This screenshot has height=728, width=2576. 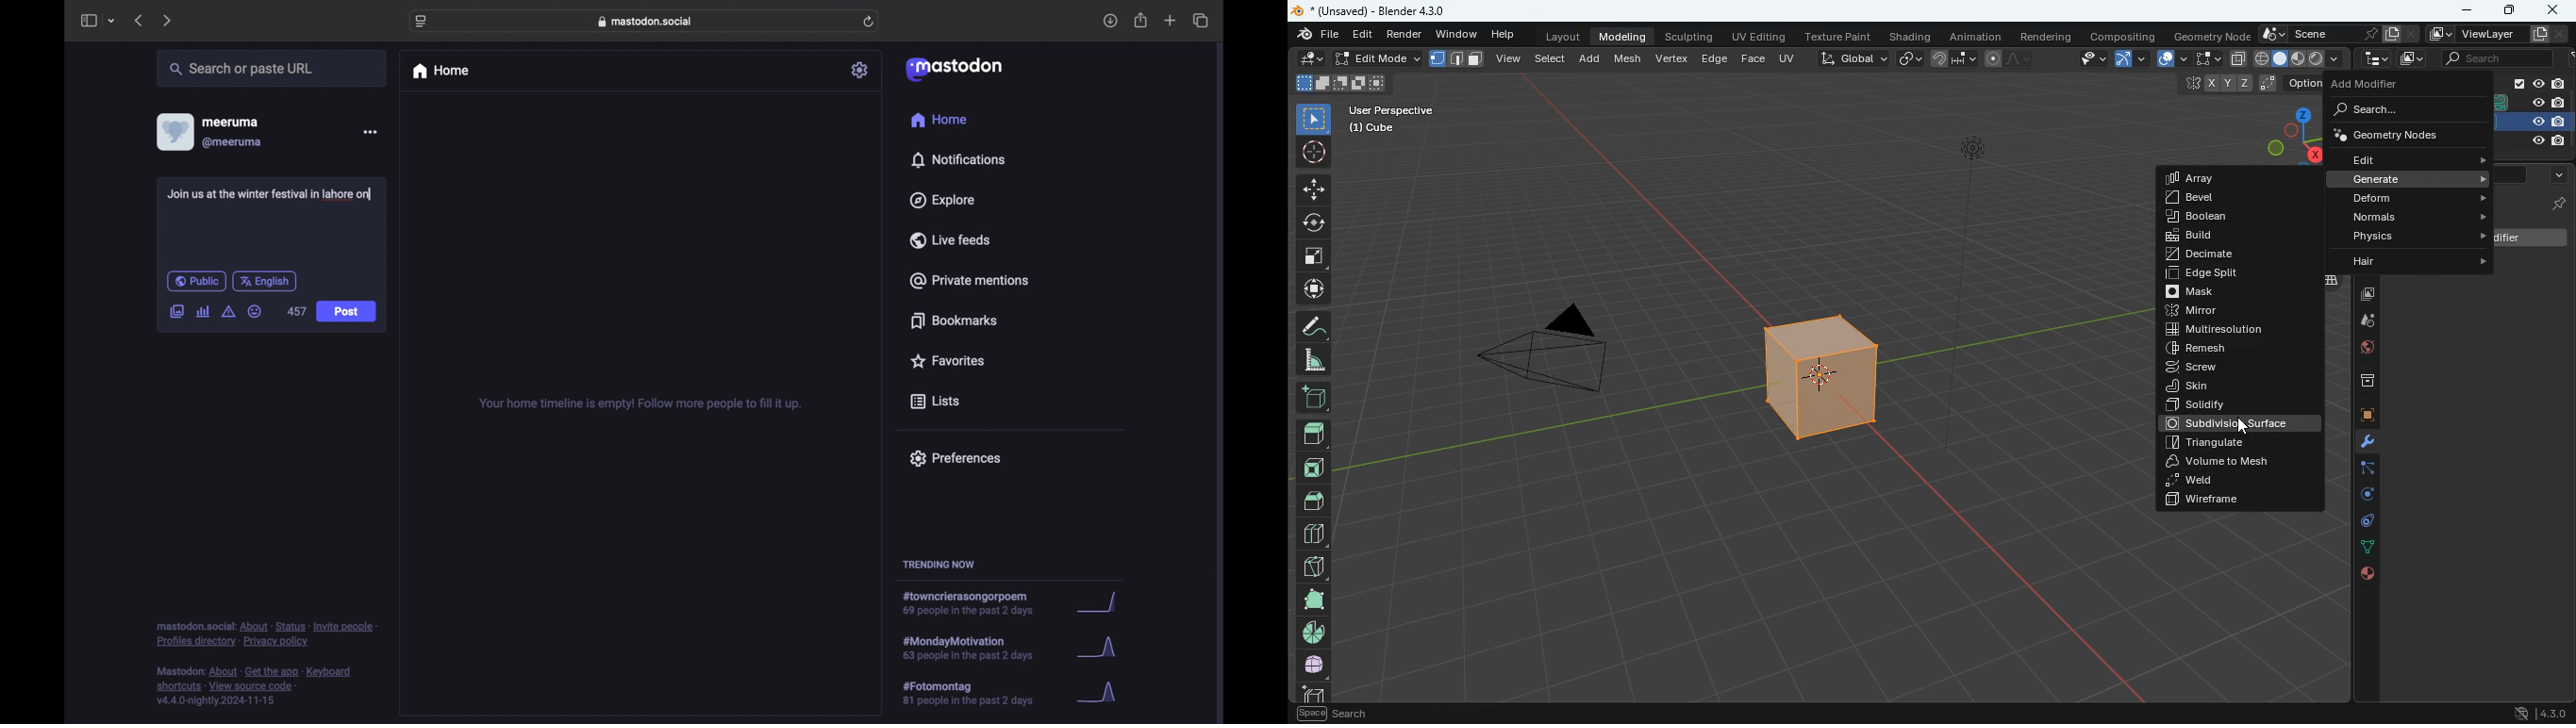 I want to click on collection, so click(x=2534, y=84).